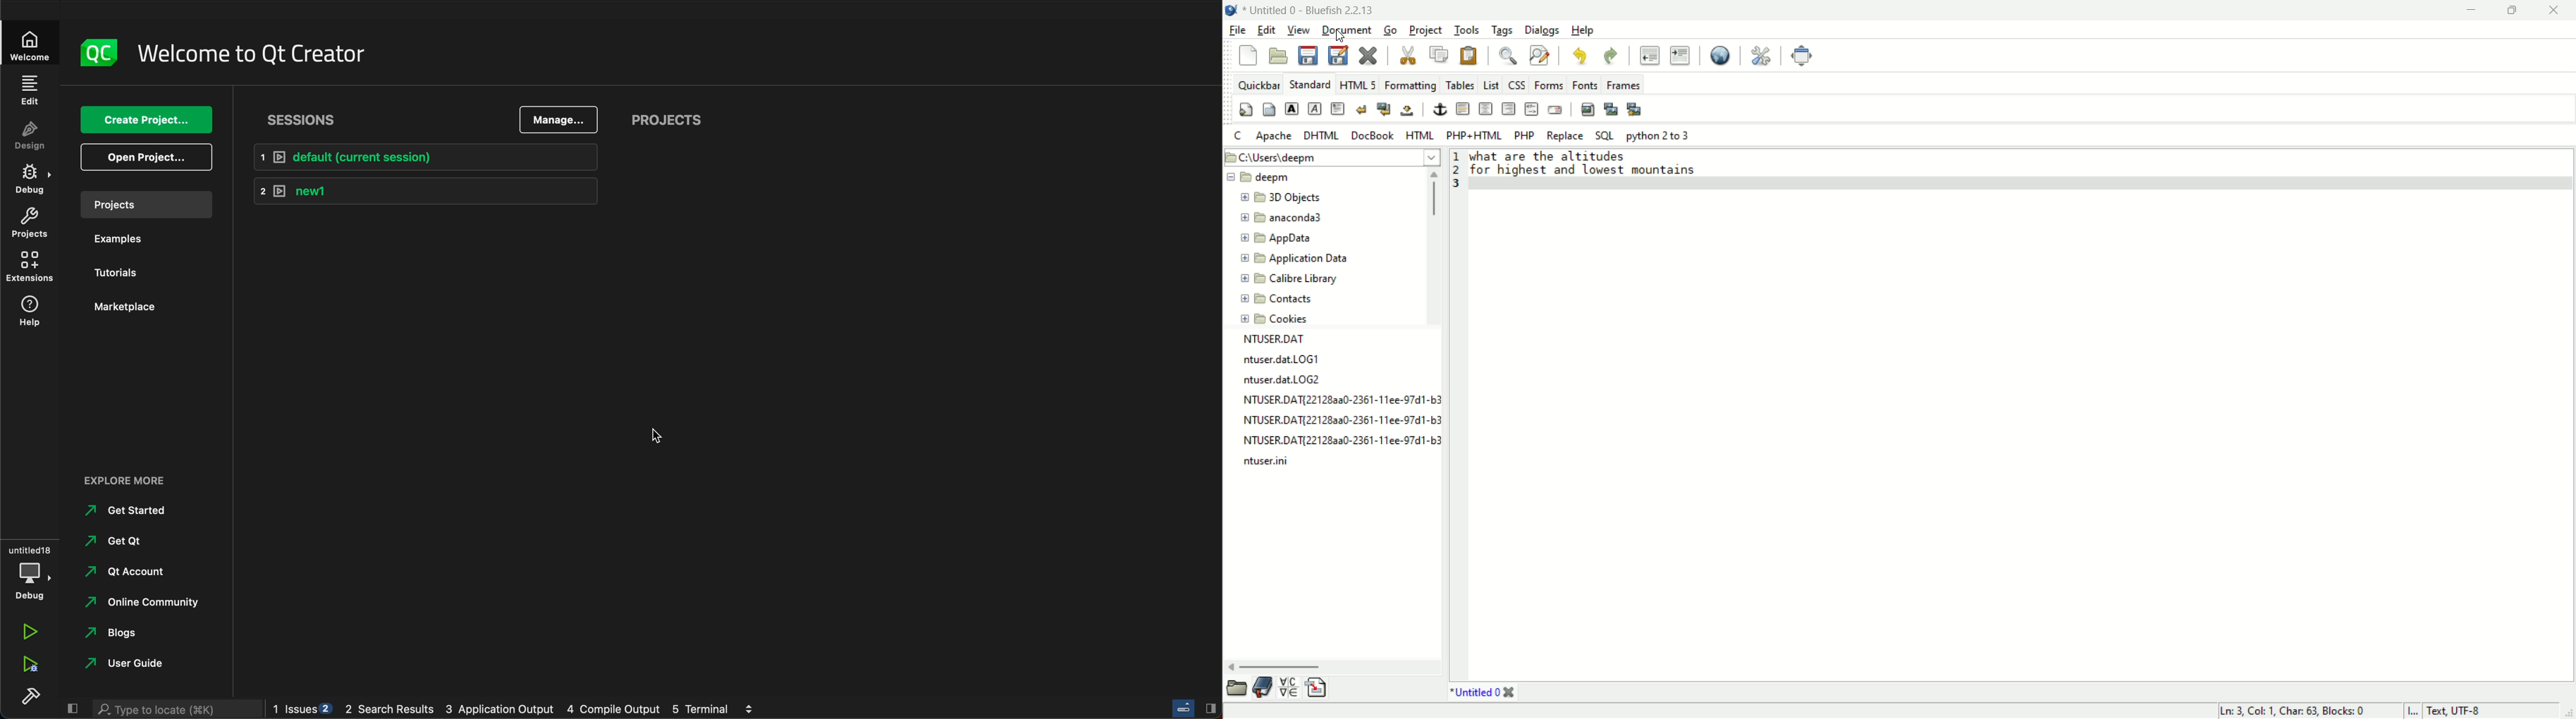 This screenshot has width=2576, height=728. Describe the element at coordinates (95, 51) in the screenshot. I see `logo` at that location.